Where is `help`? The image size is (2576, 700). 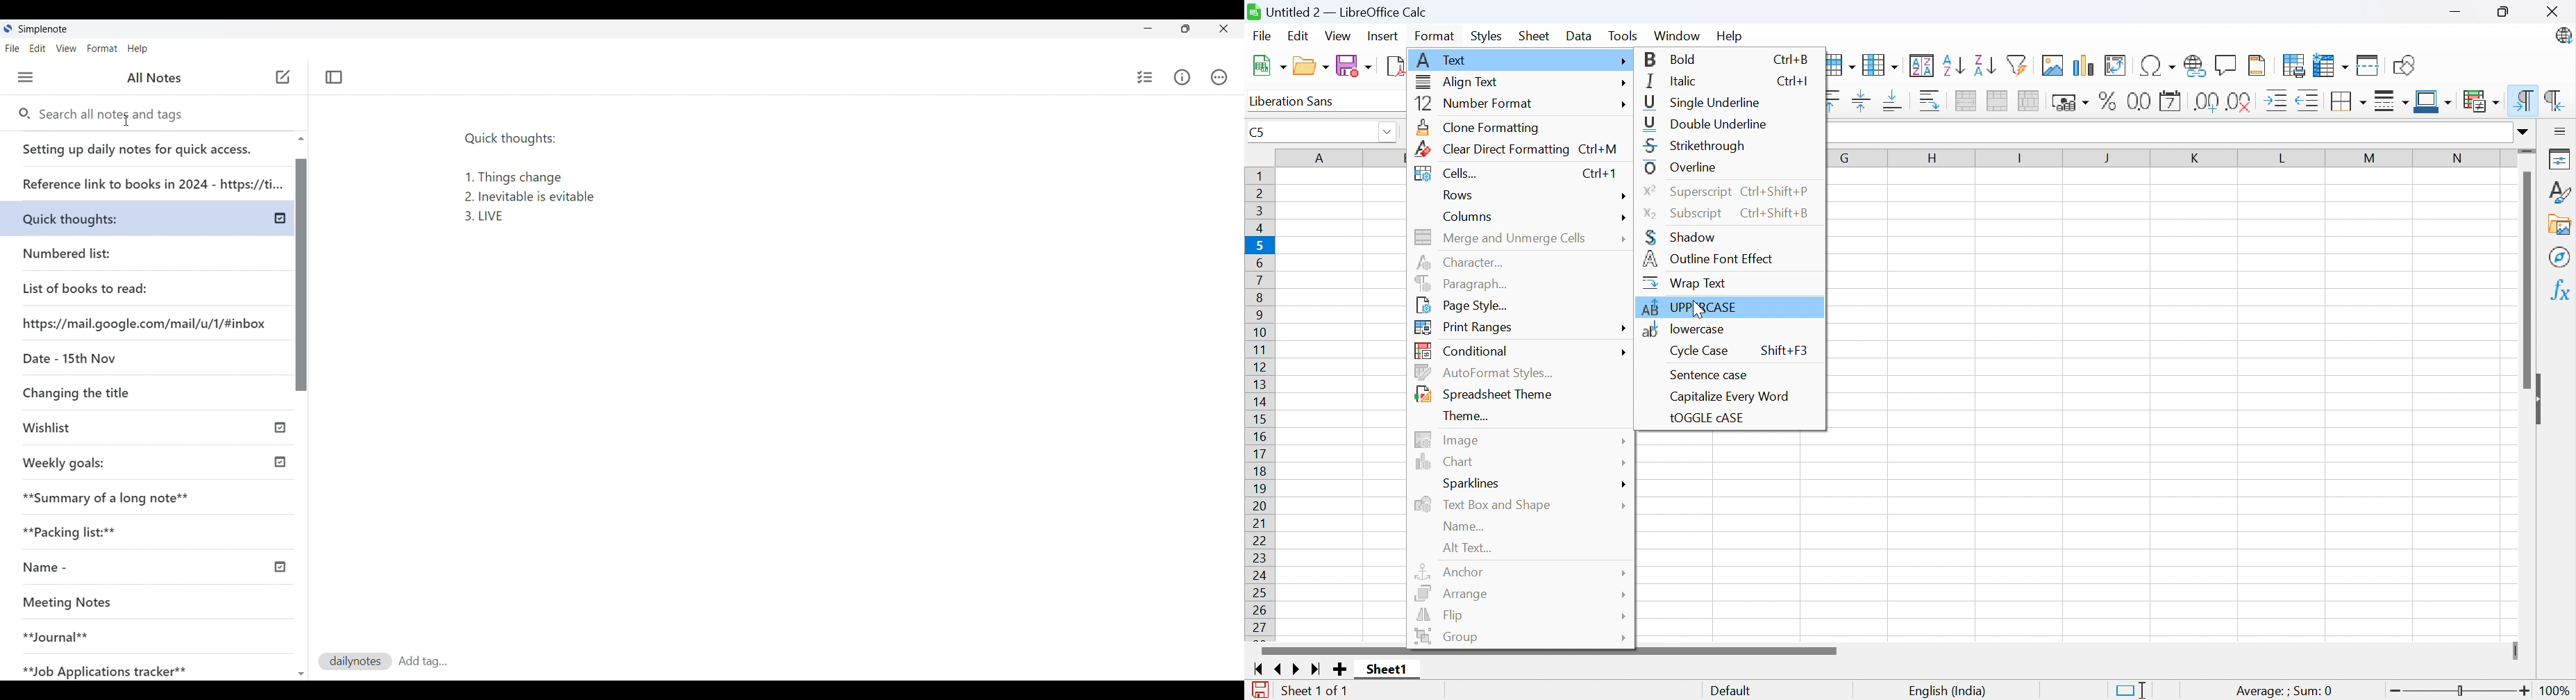 help is located at coordinates (1728, 37).